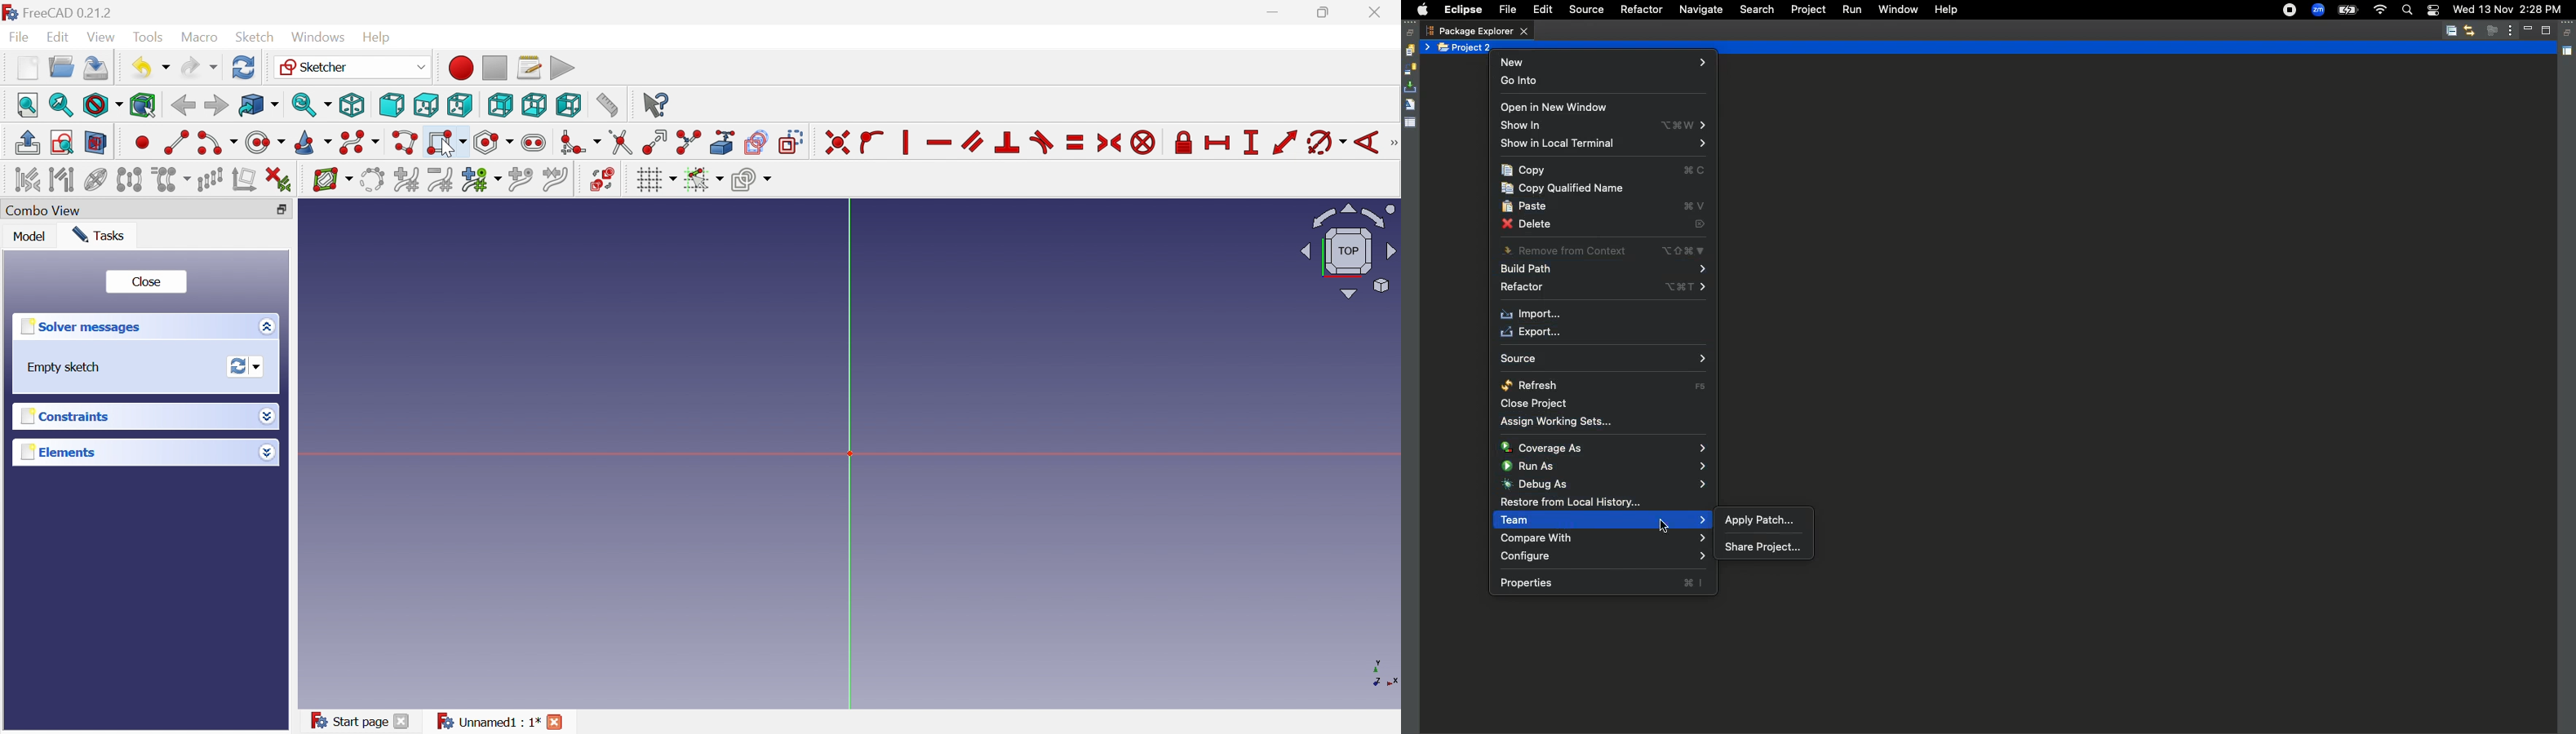  I want to click on Select associated geometry, so click(64, 182).